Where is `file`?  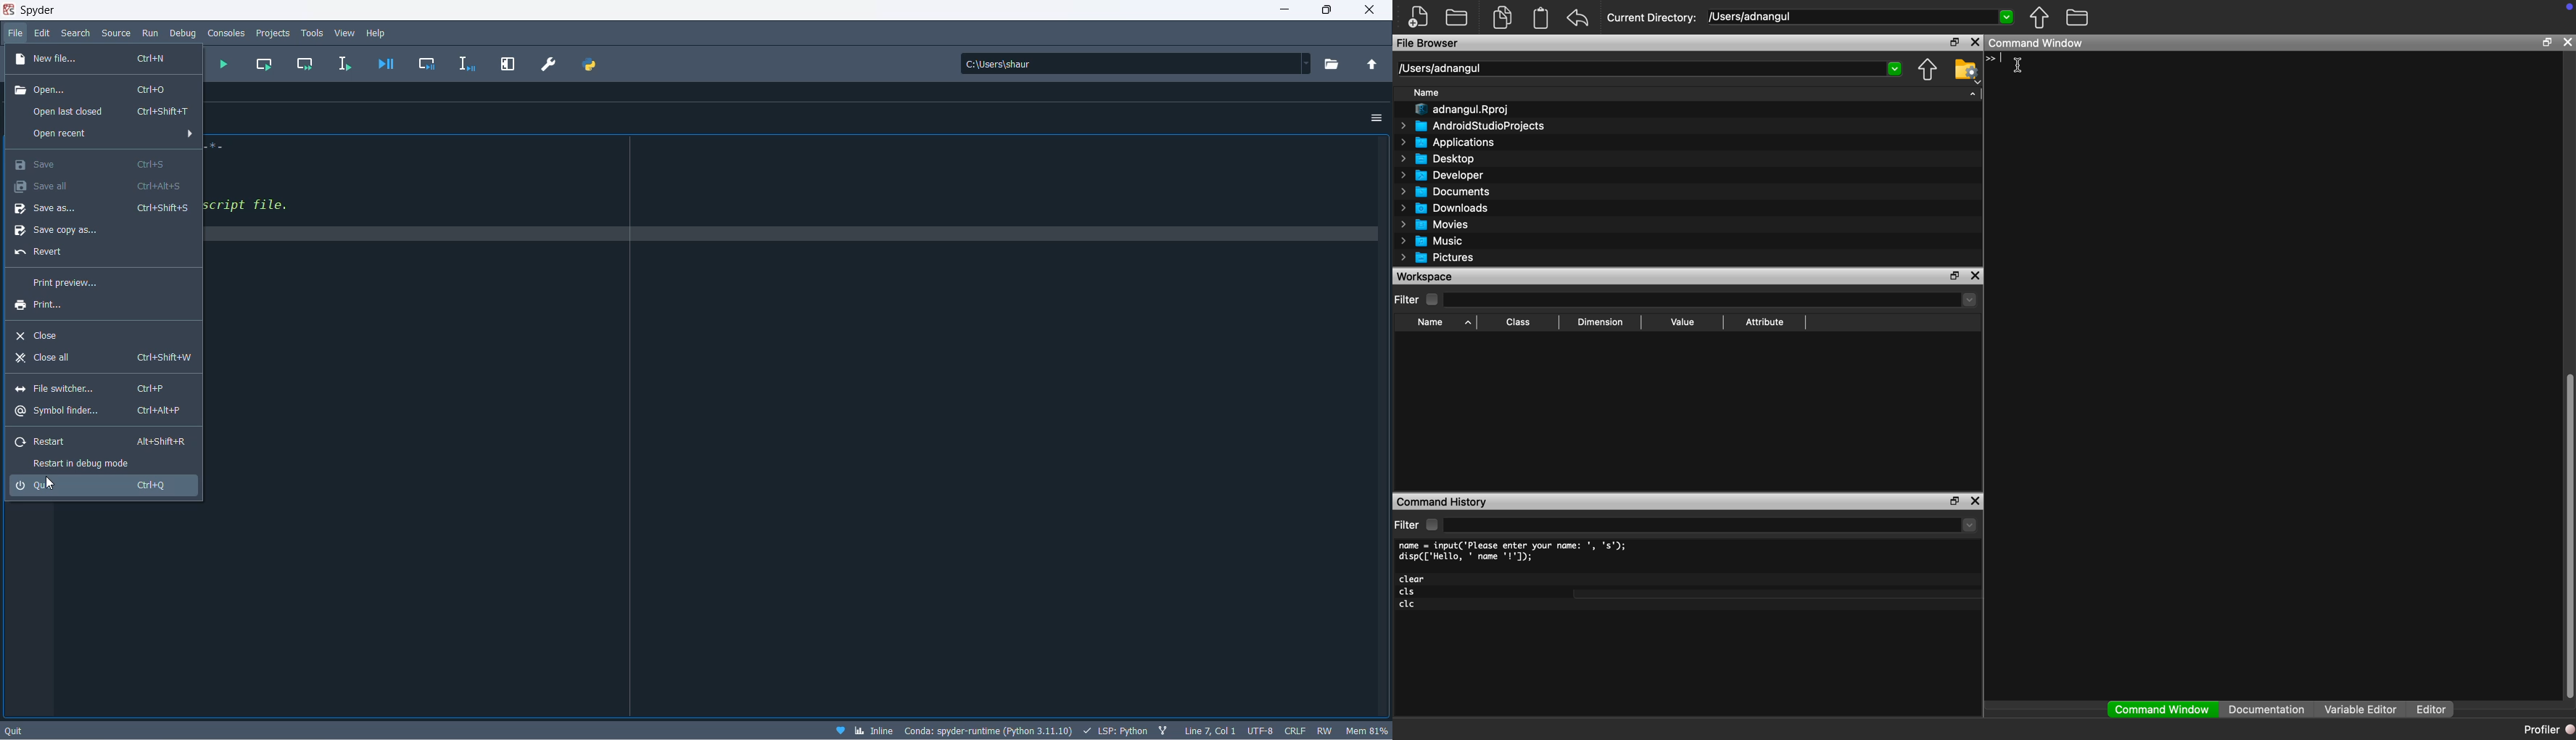
file is located at coordinates (18, 34).